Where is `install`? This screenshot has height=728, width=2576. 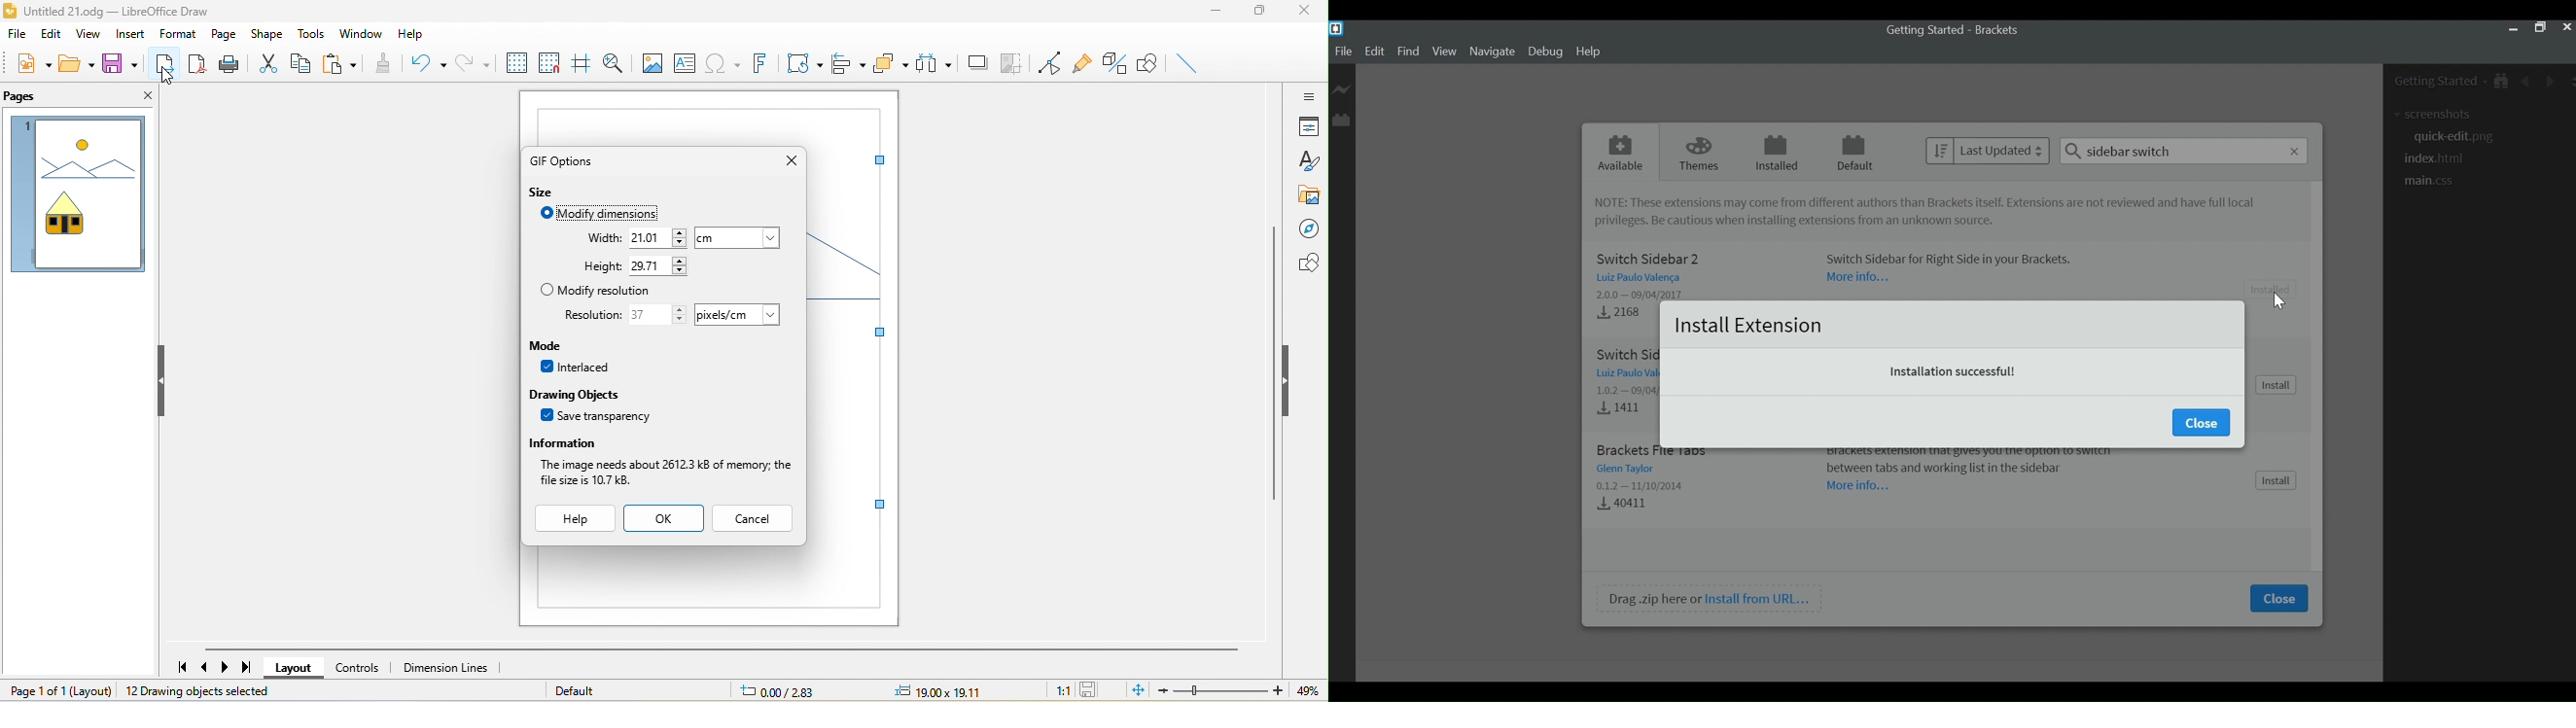 install is located at coordinates (2275, 480).